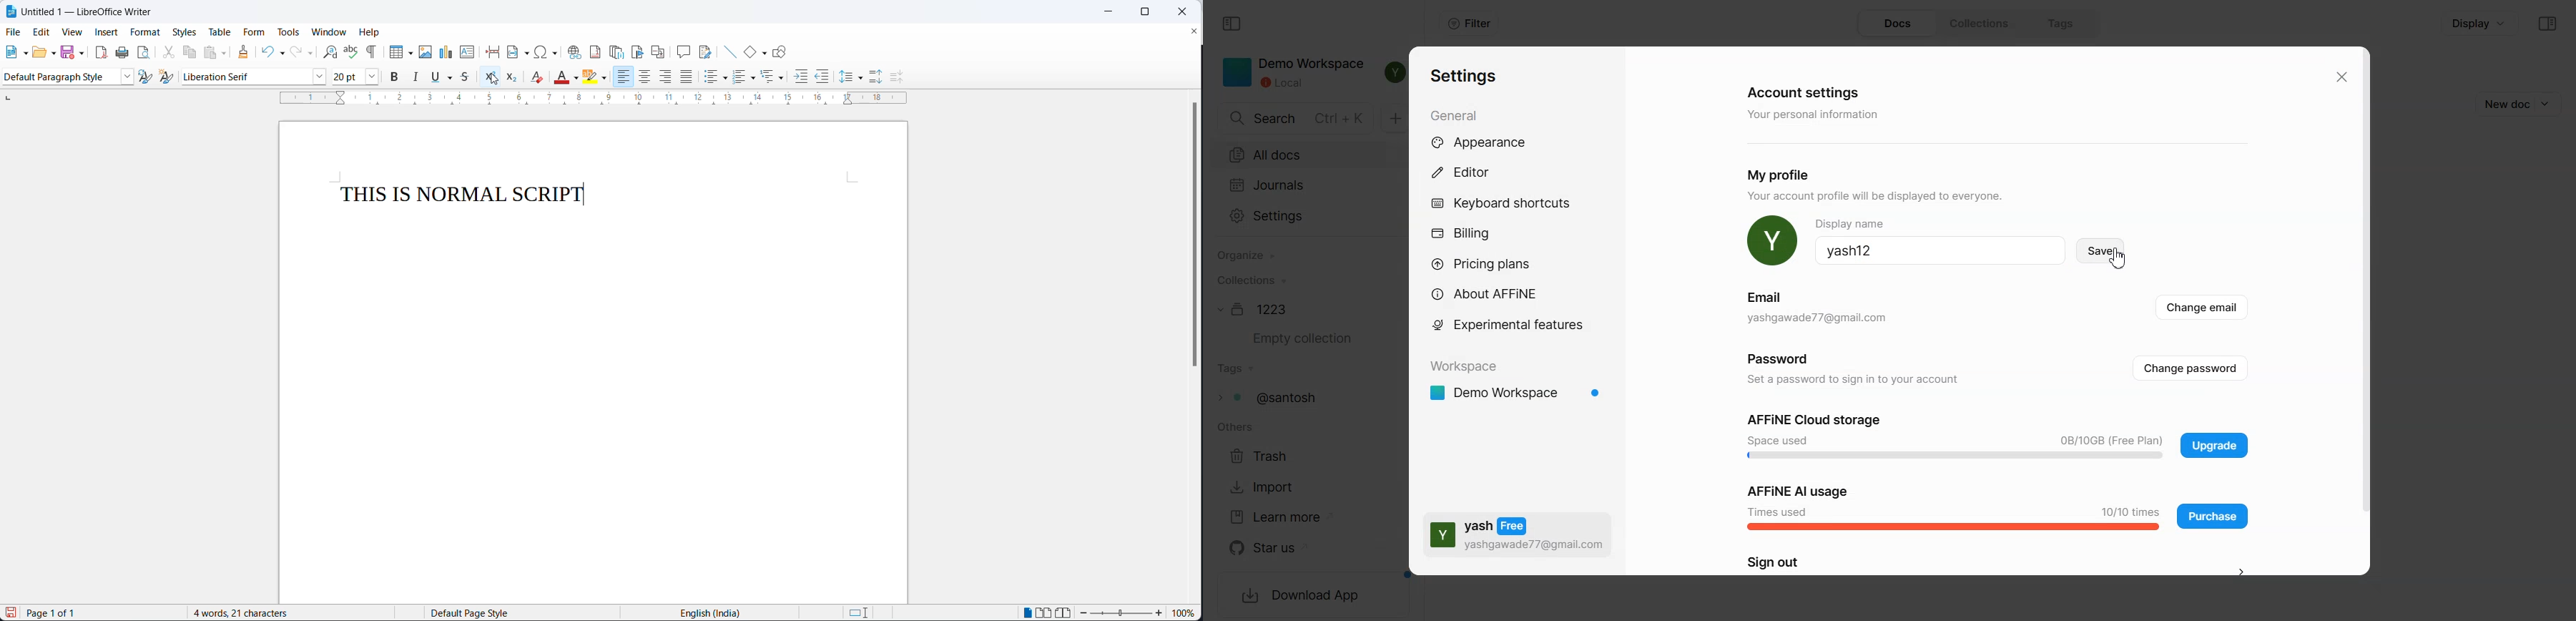 Image resolution: width=2576 pixels, height=644 pixels. I want to click on text align right, so click(668, 77).